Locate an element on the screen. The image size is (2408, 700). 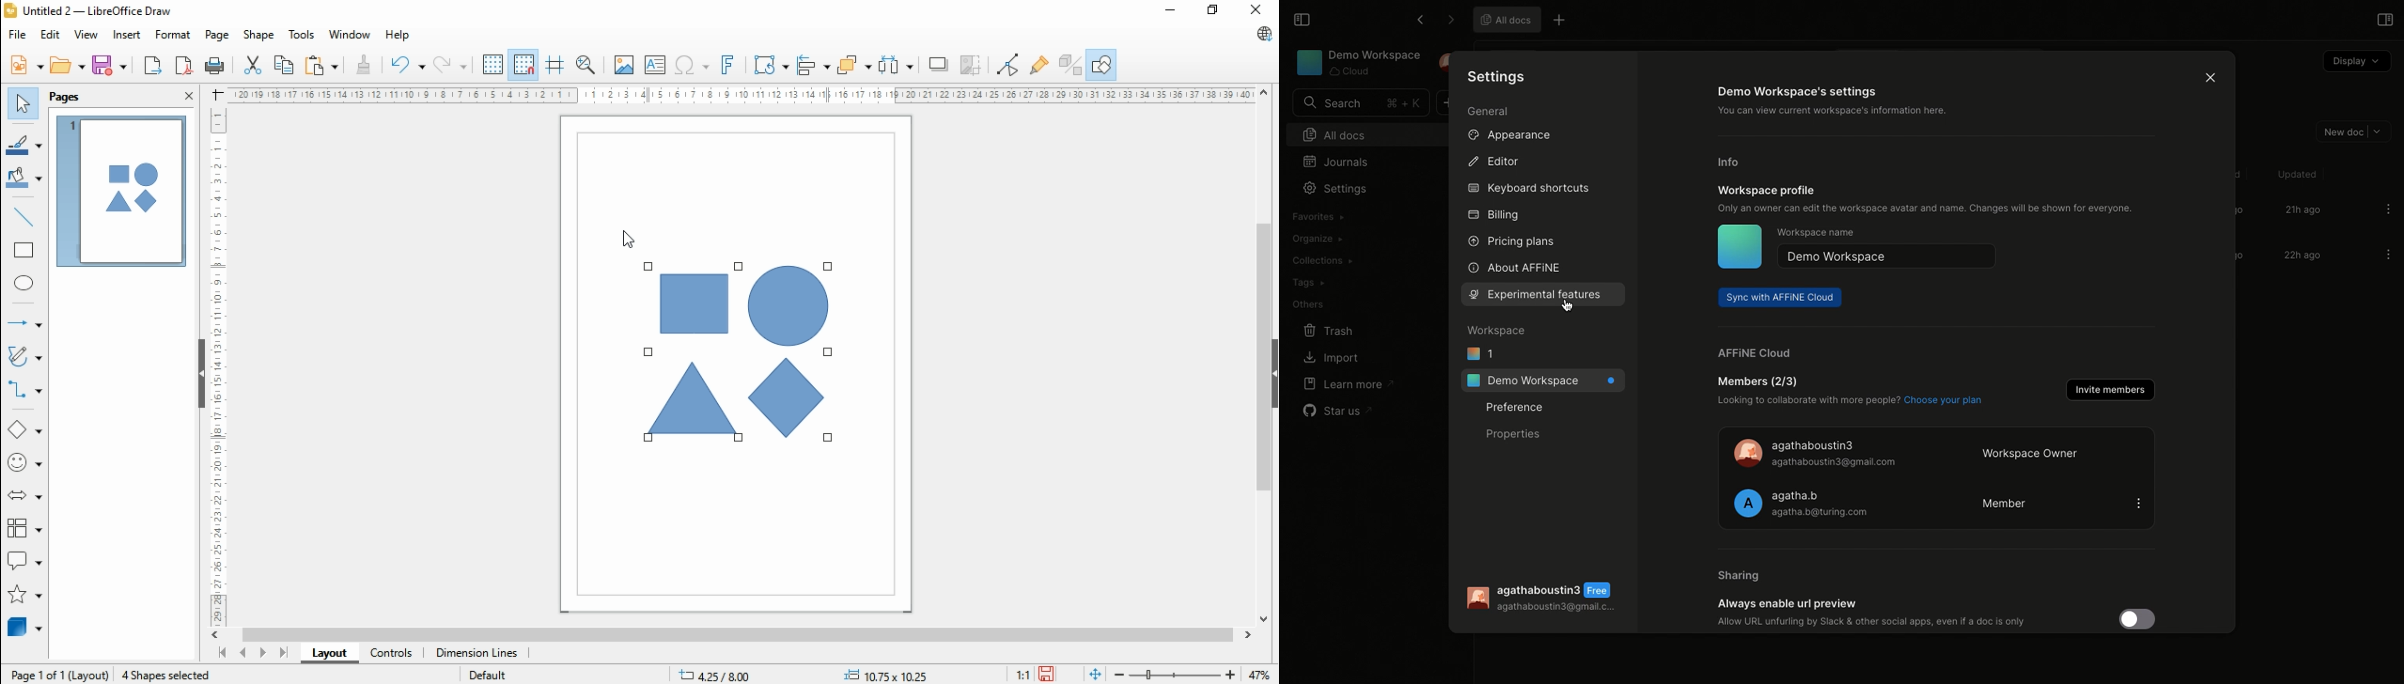
Workspace profile is located at coordinates (1926, 200).